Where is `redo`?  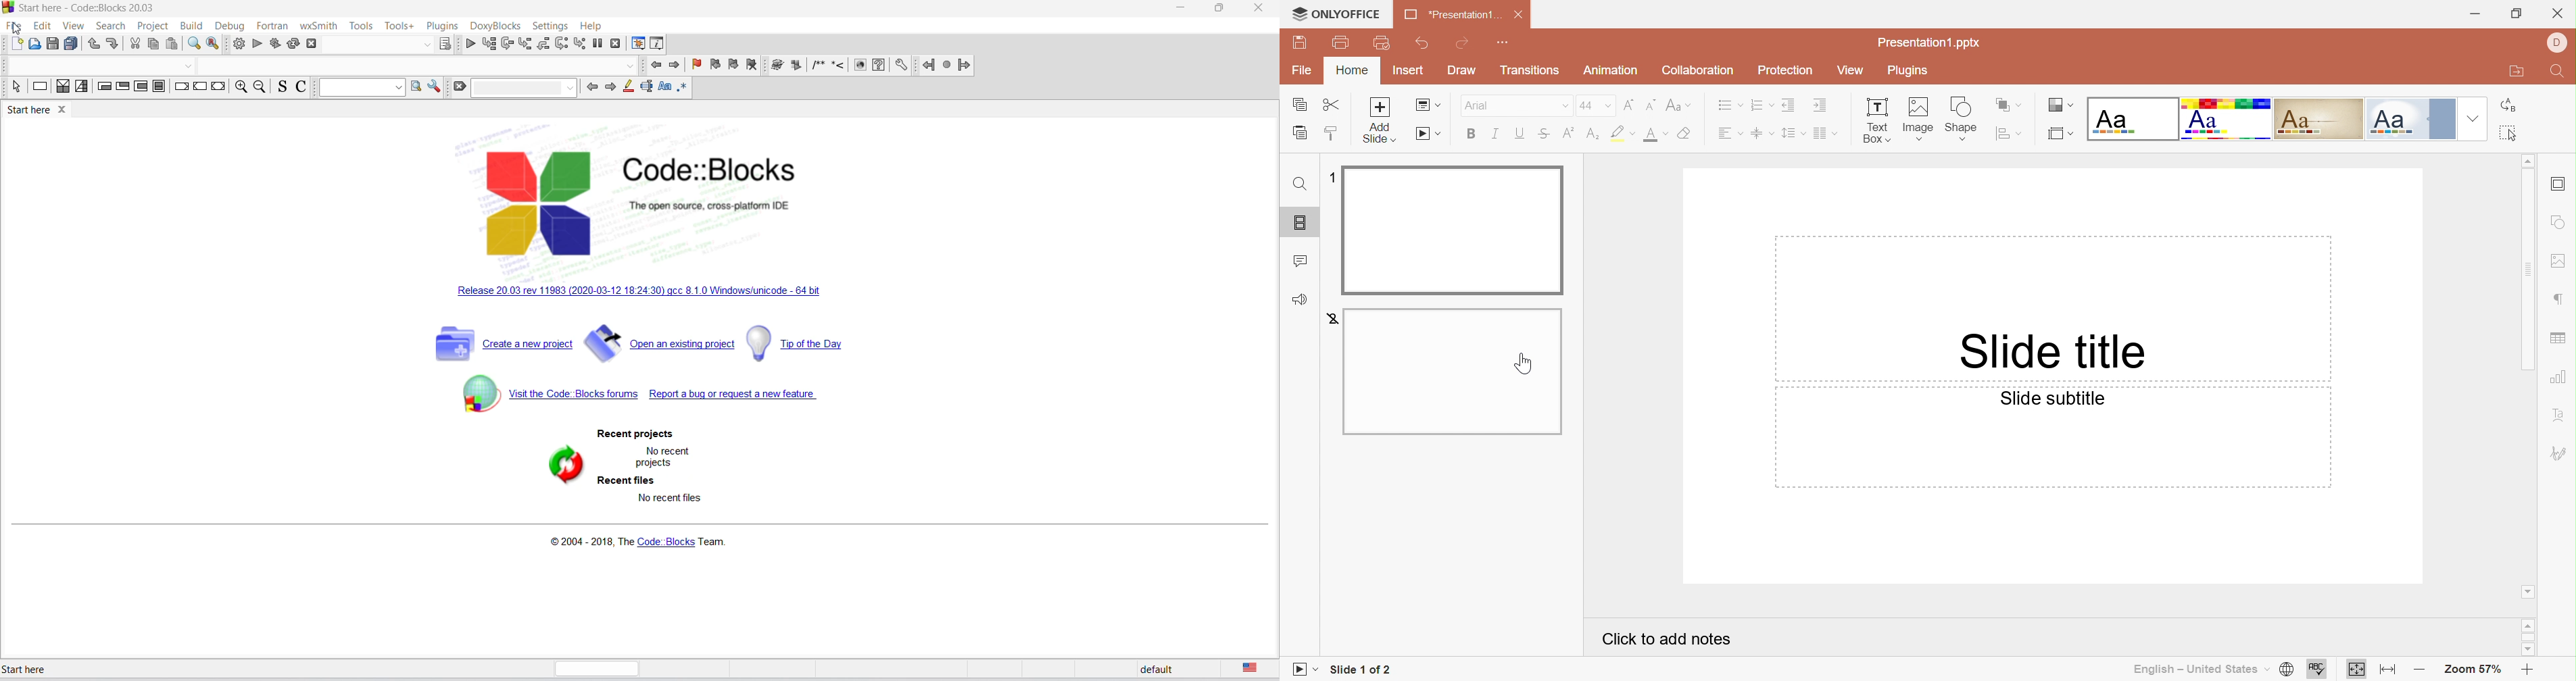 redo is located at coordinates (113, 43).